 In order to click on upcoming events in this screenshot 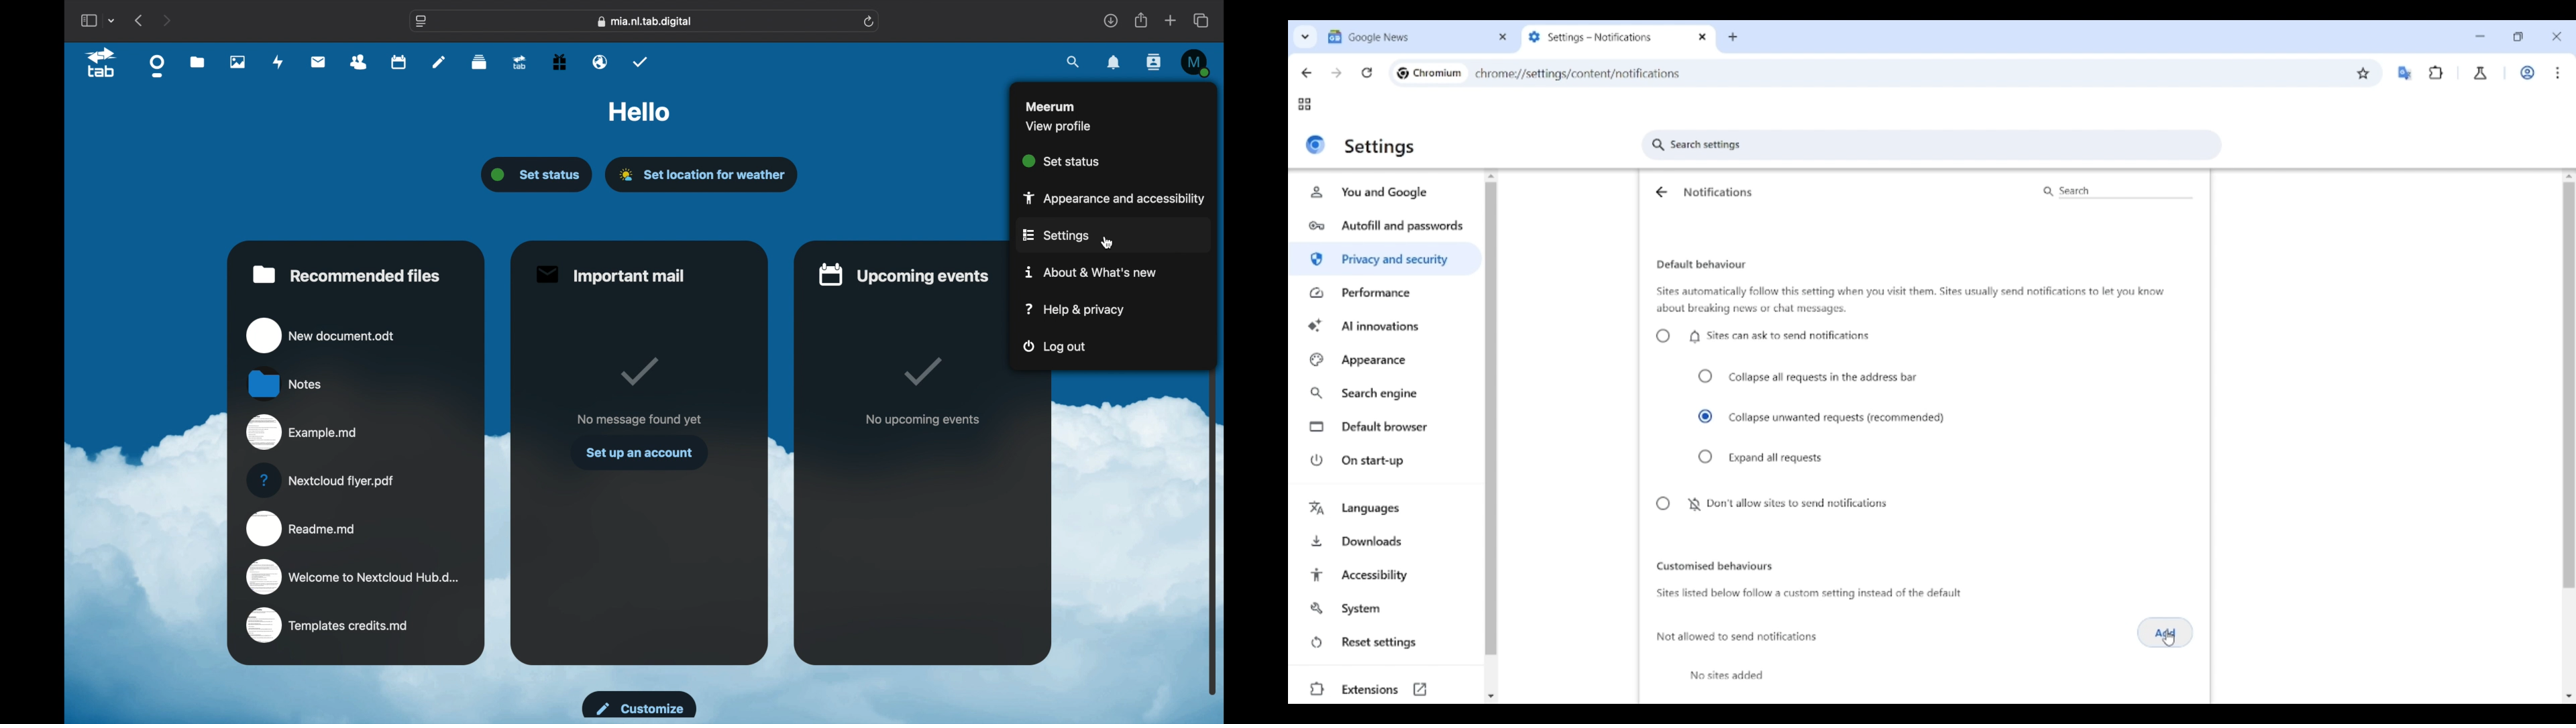, I will do `click(902, 274)`.